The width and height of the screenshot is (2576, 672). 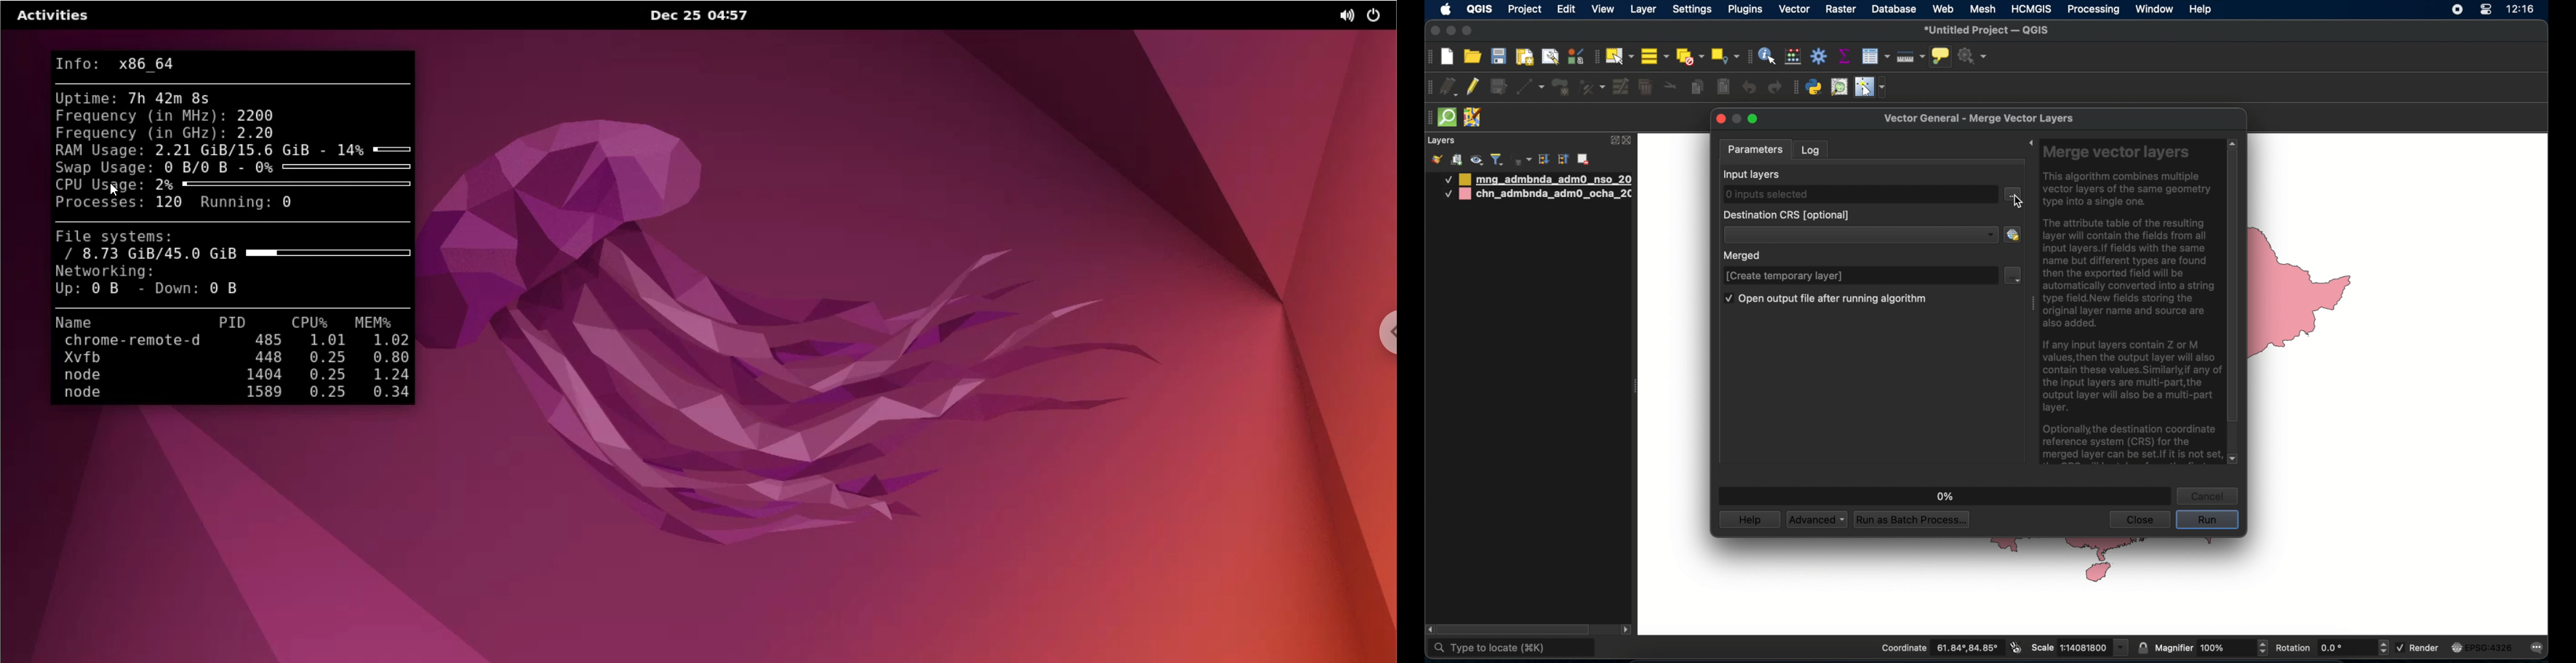 What do you see at coordinates (2079, 646) in the screenshot?
I see `scale` at bounding box center [2079, 646].